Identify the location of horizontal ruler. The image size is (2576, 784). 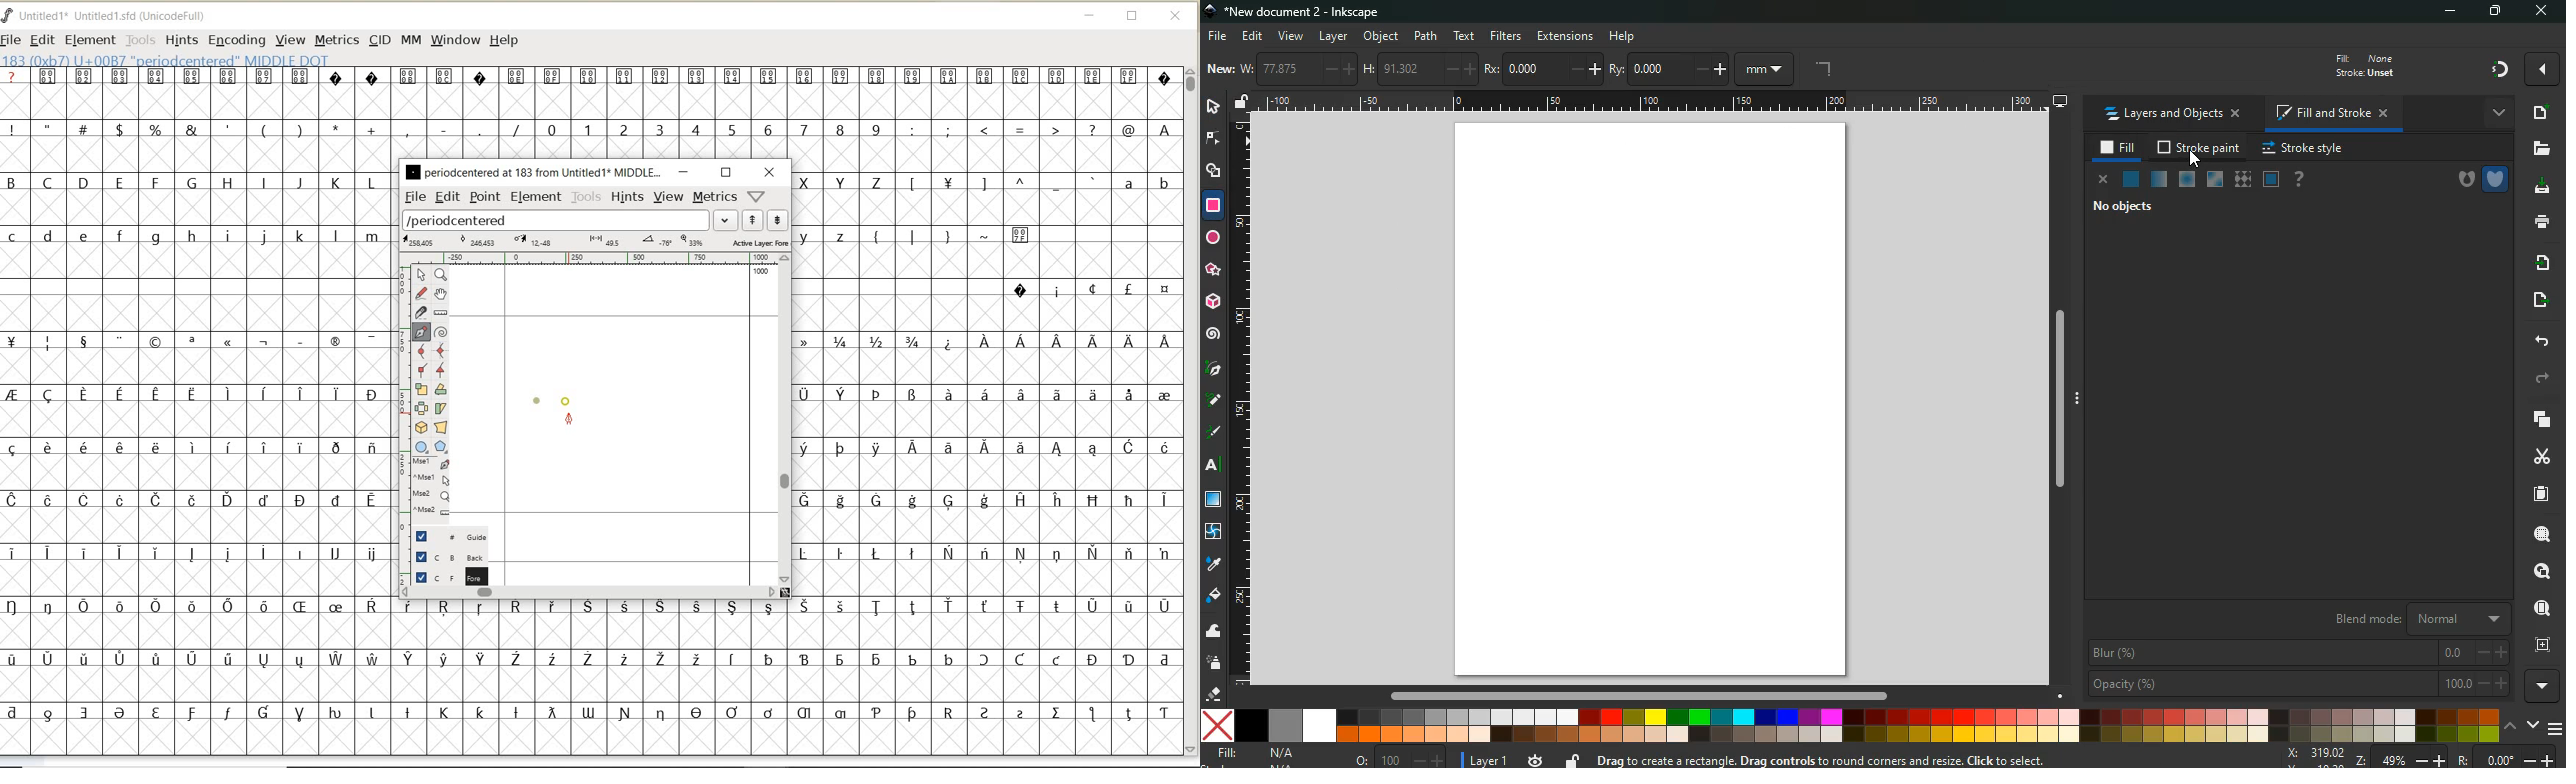
(1648, 104).